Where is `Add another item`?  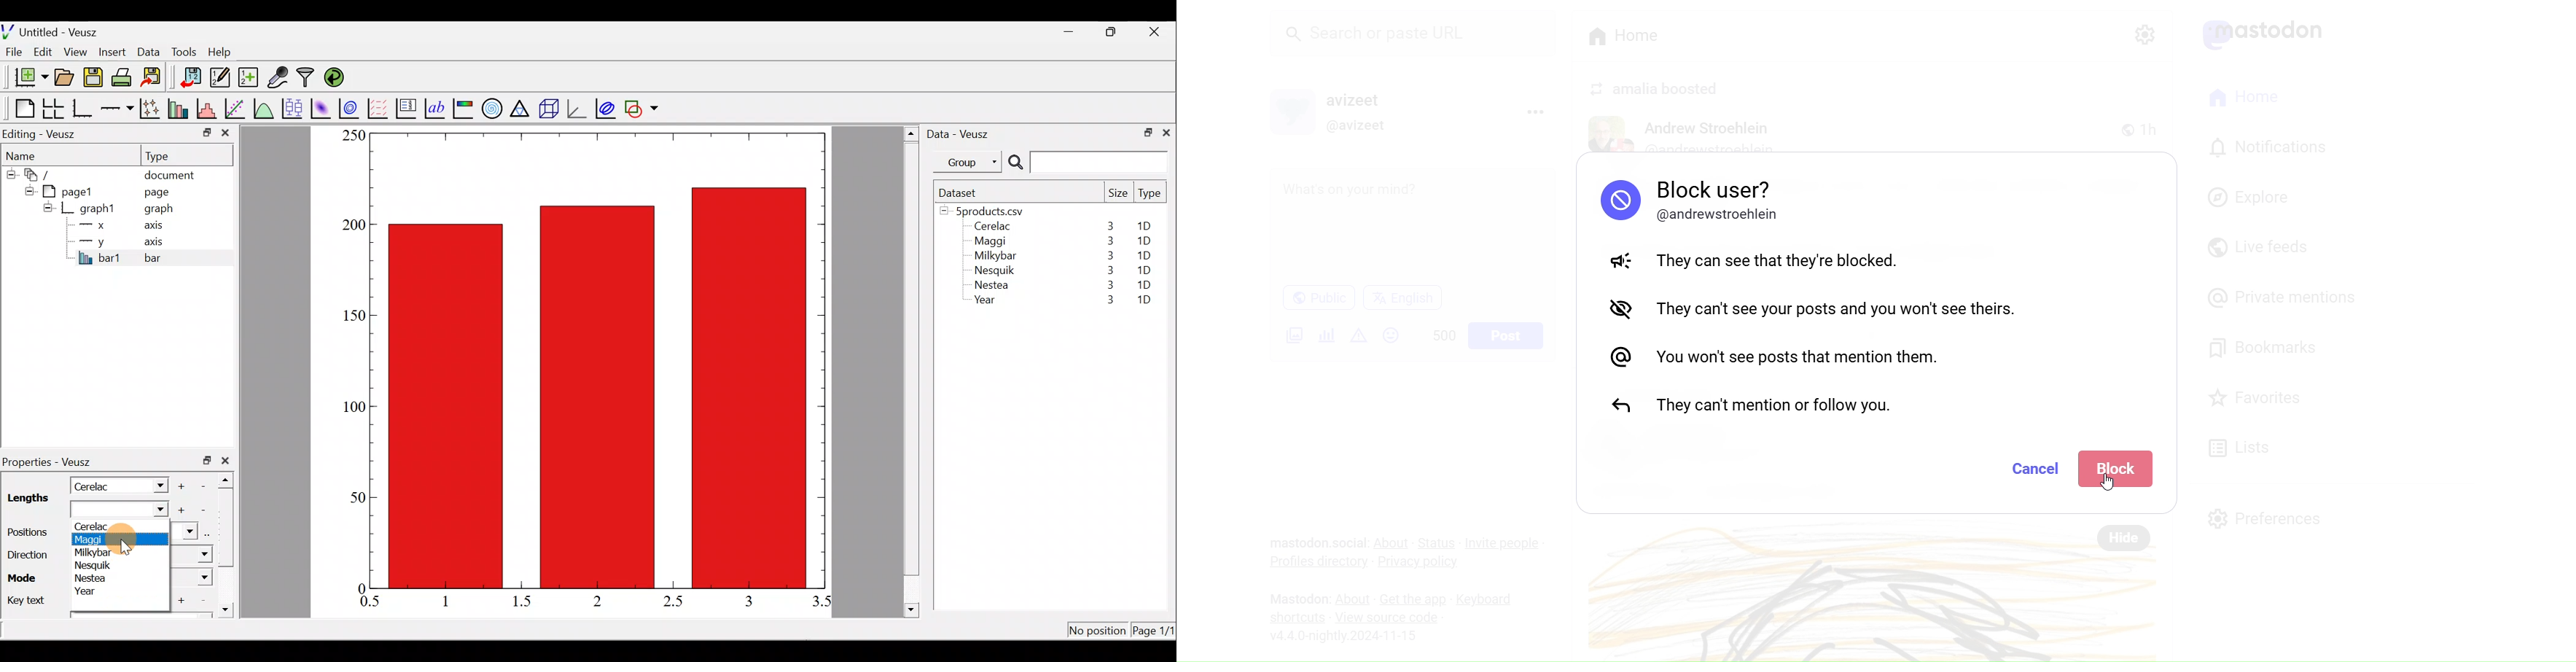
Add another item is located at coordinates (180, 511).